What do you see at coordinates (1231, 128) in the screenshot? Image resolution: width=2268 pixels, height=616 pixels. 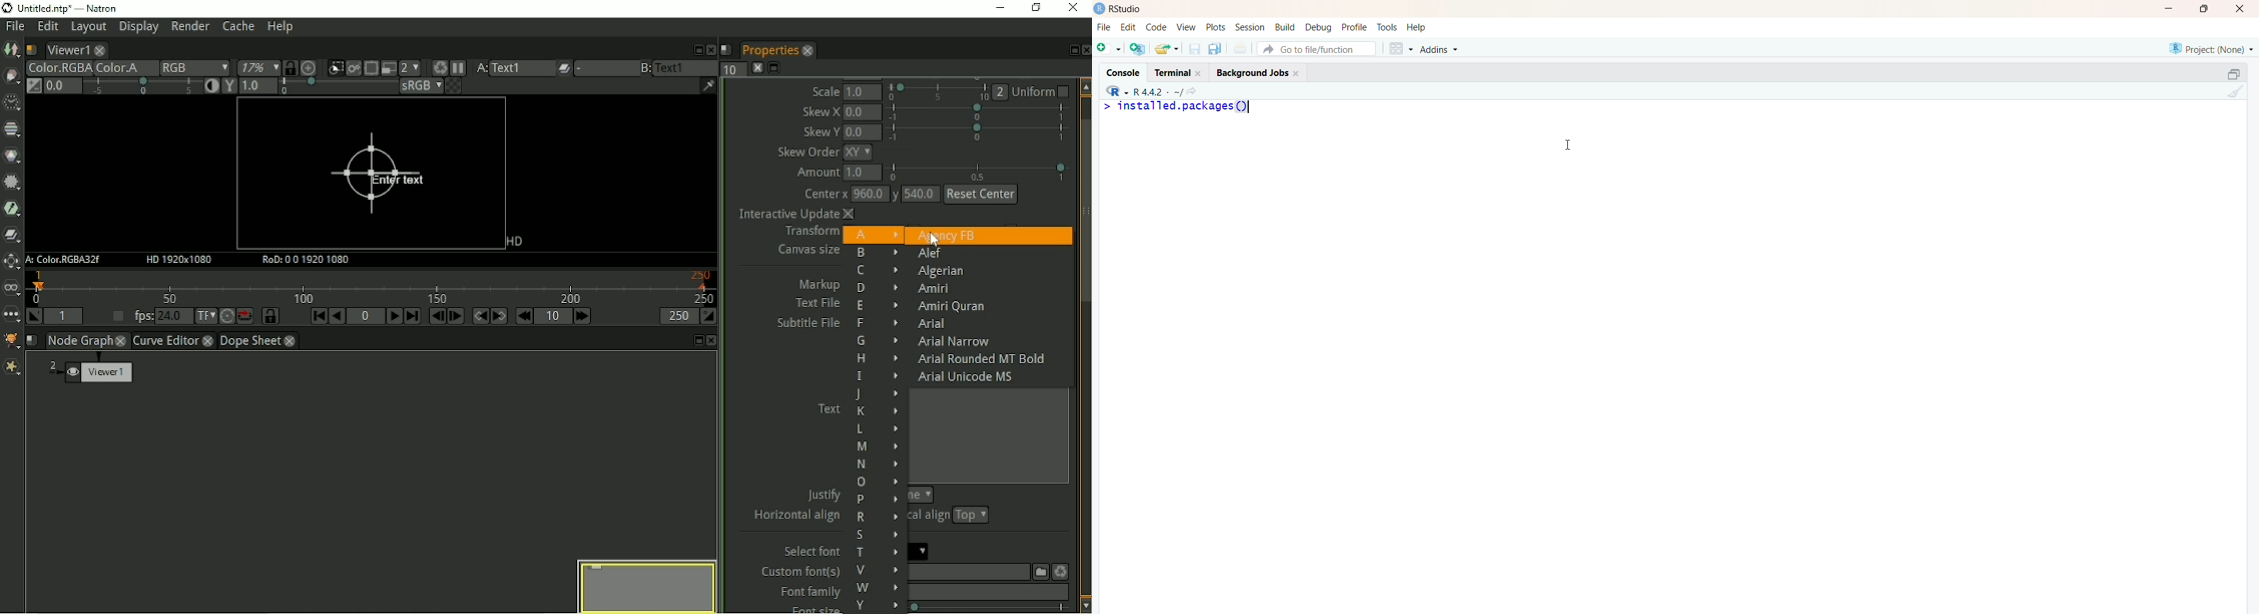 I see `>console log` at bounding box center [1231, 128].